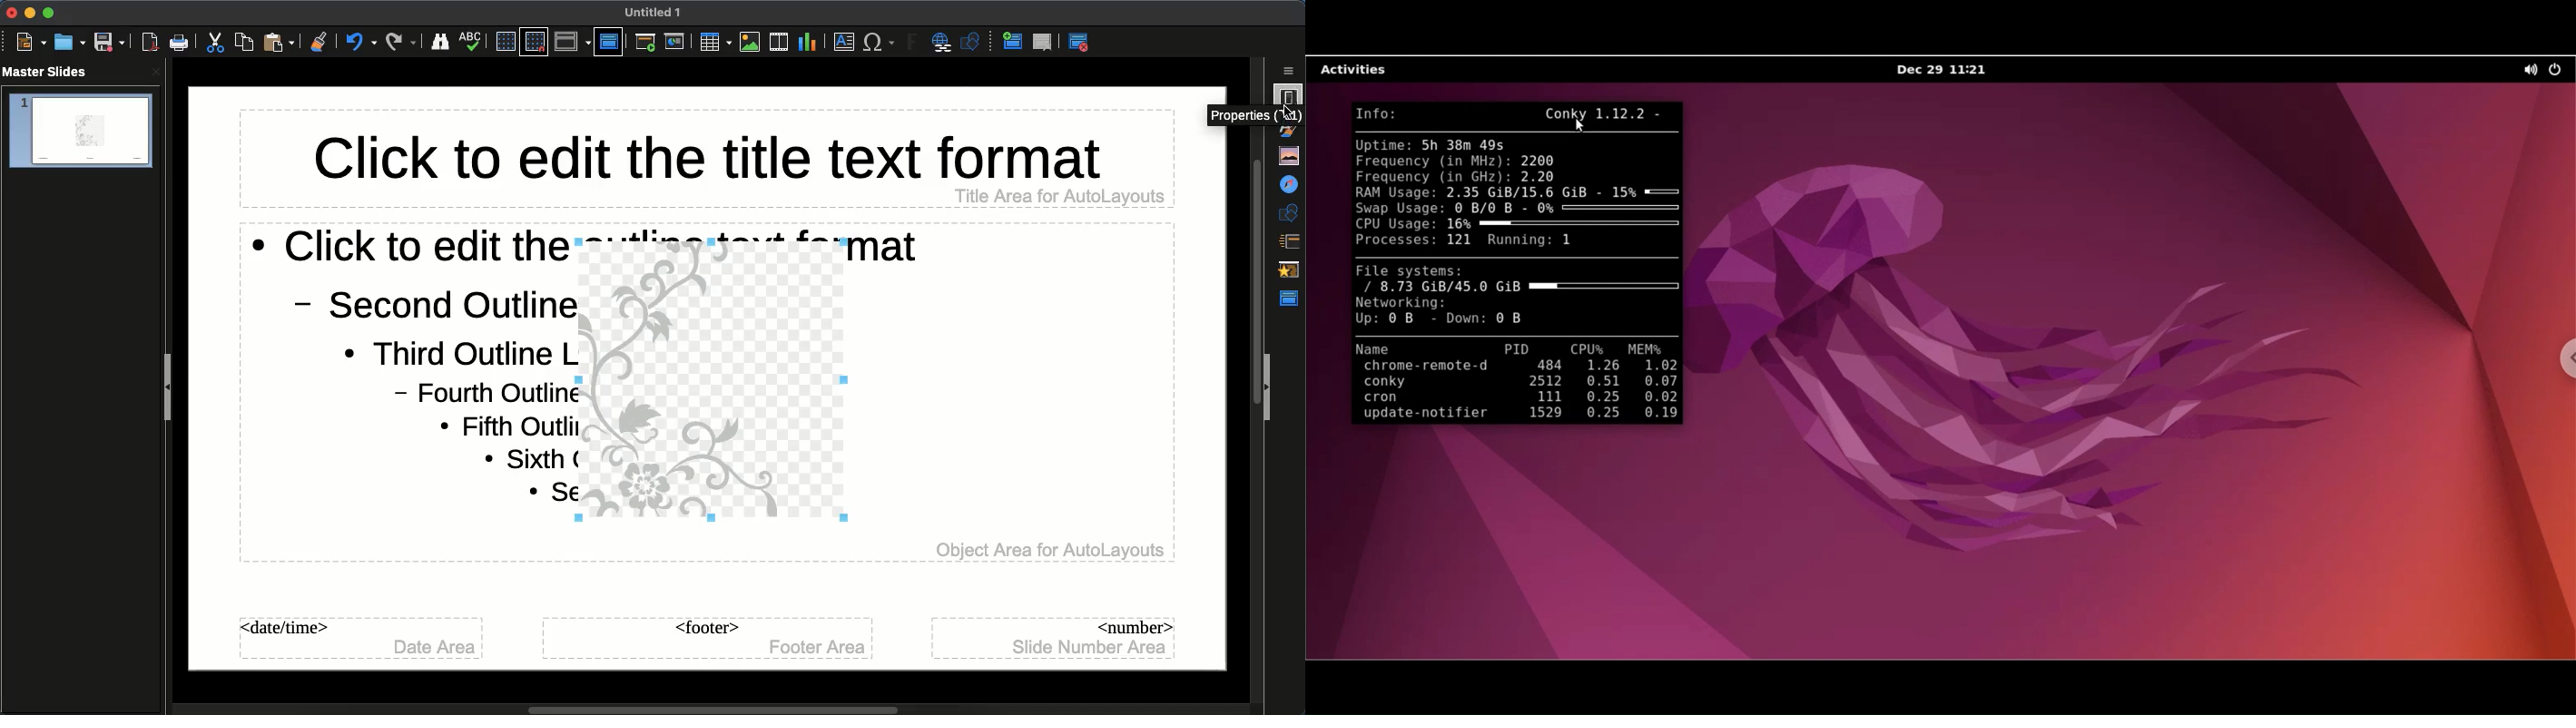 The image size is (2576, 728). What do you see at coordinates (913, 44) in the screenshot?
I see `Fontwork` at bounding box center [913, 44].